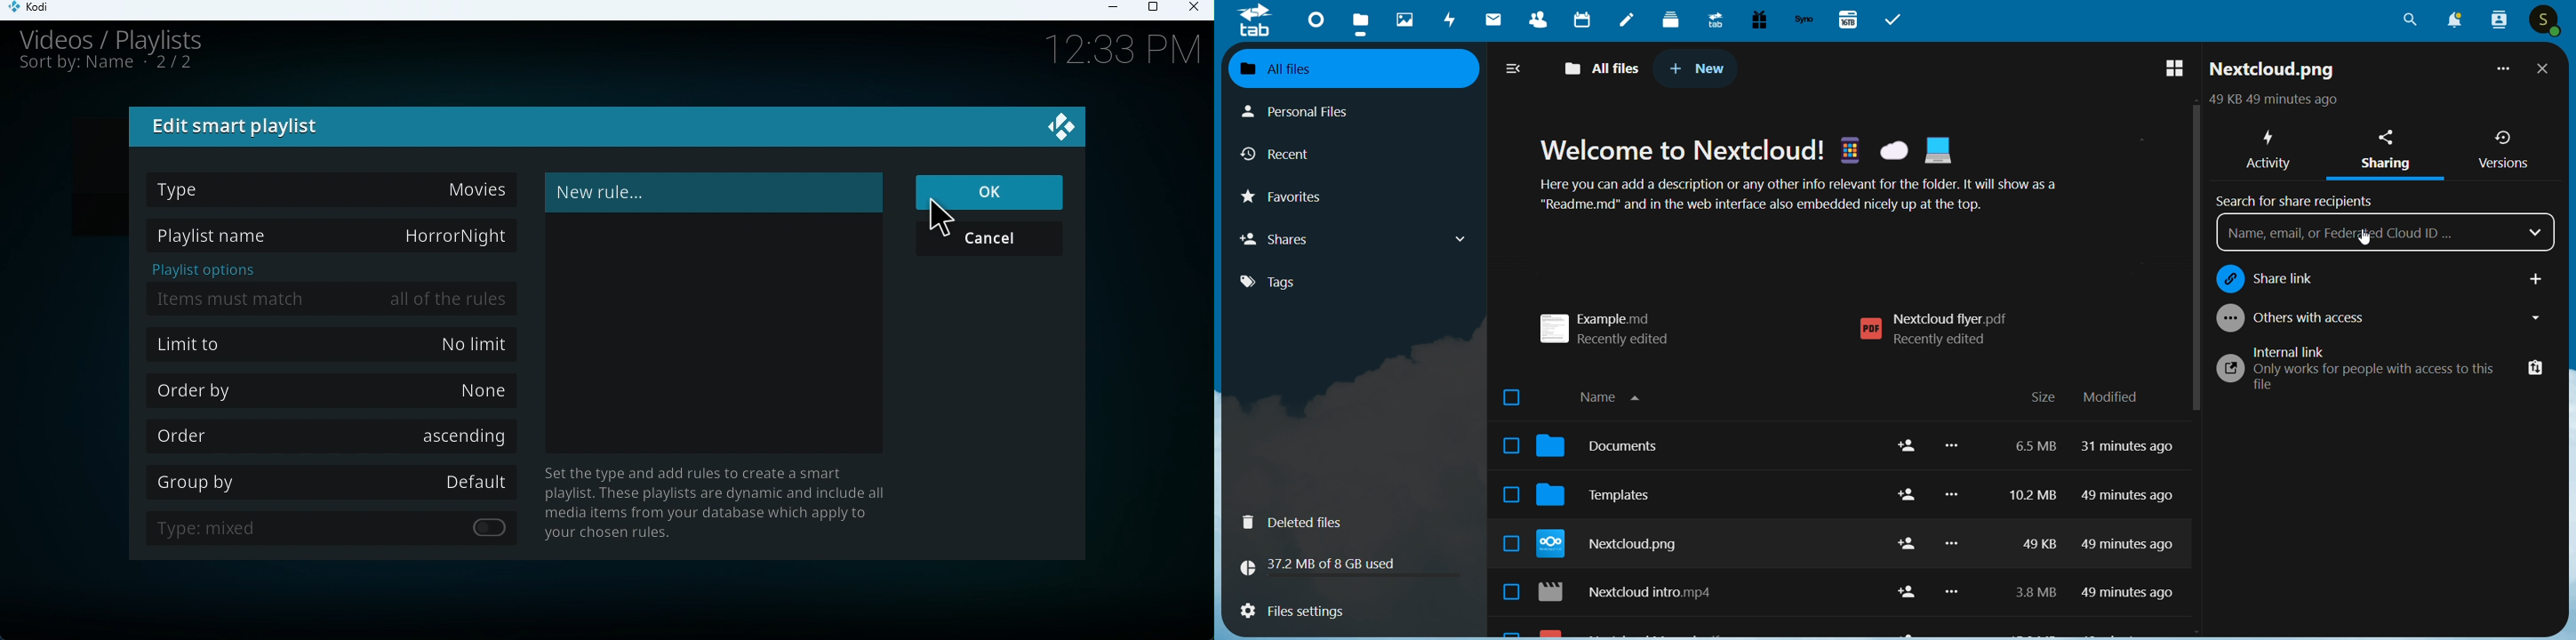  I want to click on collapse/expand, so click(1515, 70).